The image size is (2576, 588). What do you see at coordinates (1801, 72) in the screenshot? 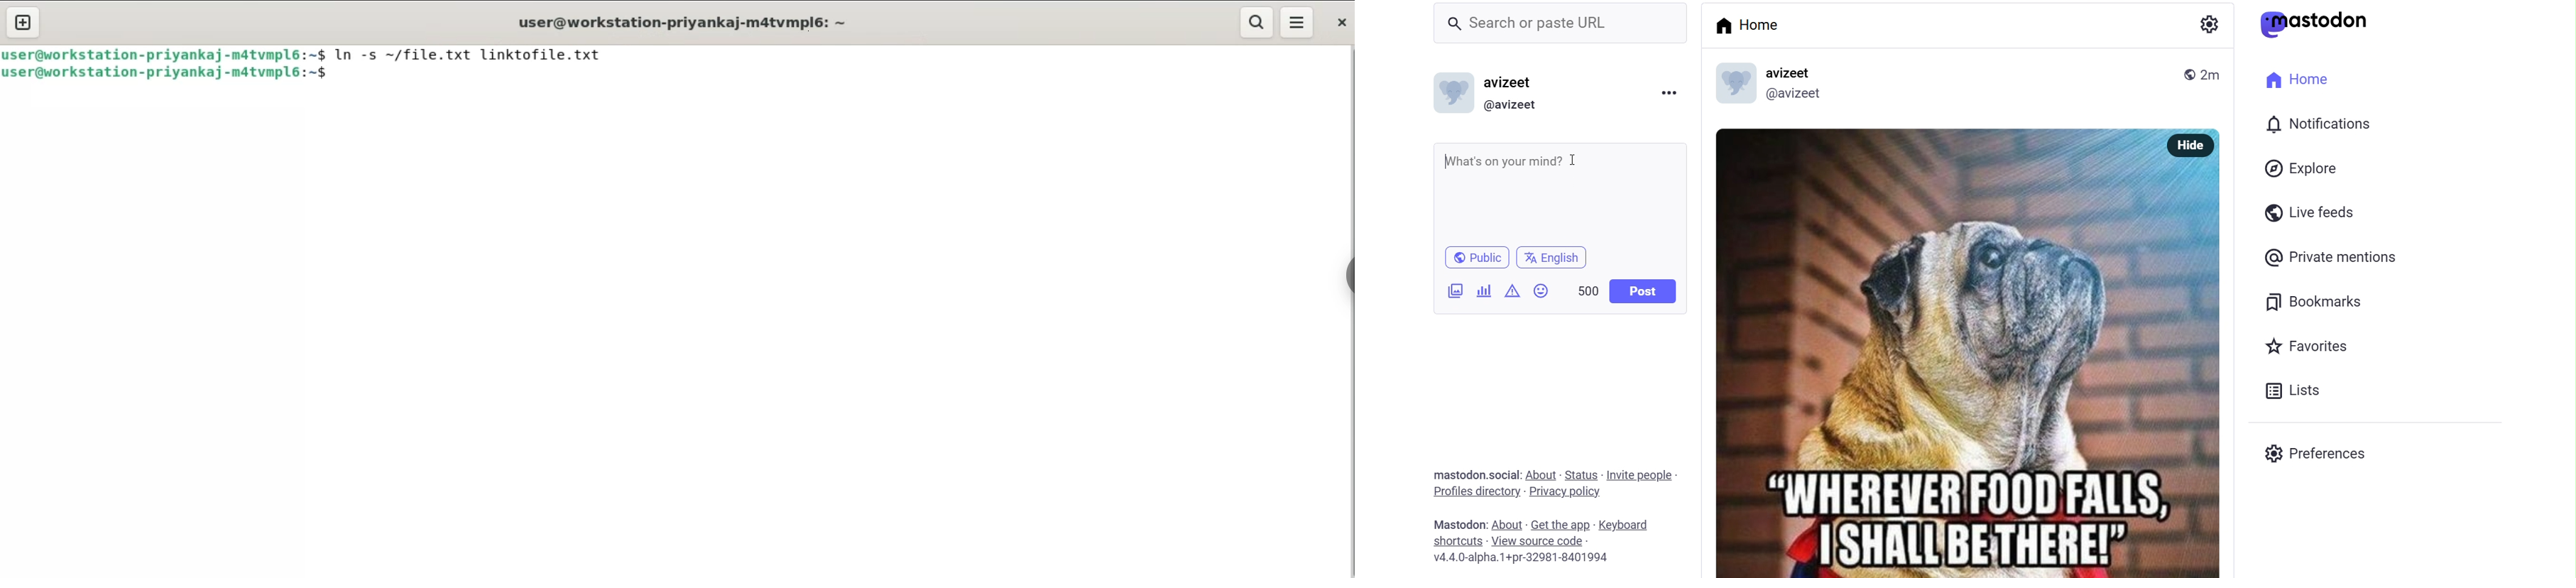
I see `avizeet` at bounding box center [1801, 72].